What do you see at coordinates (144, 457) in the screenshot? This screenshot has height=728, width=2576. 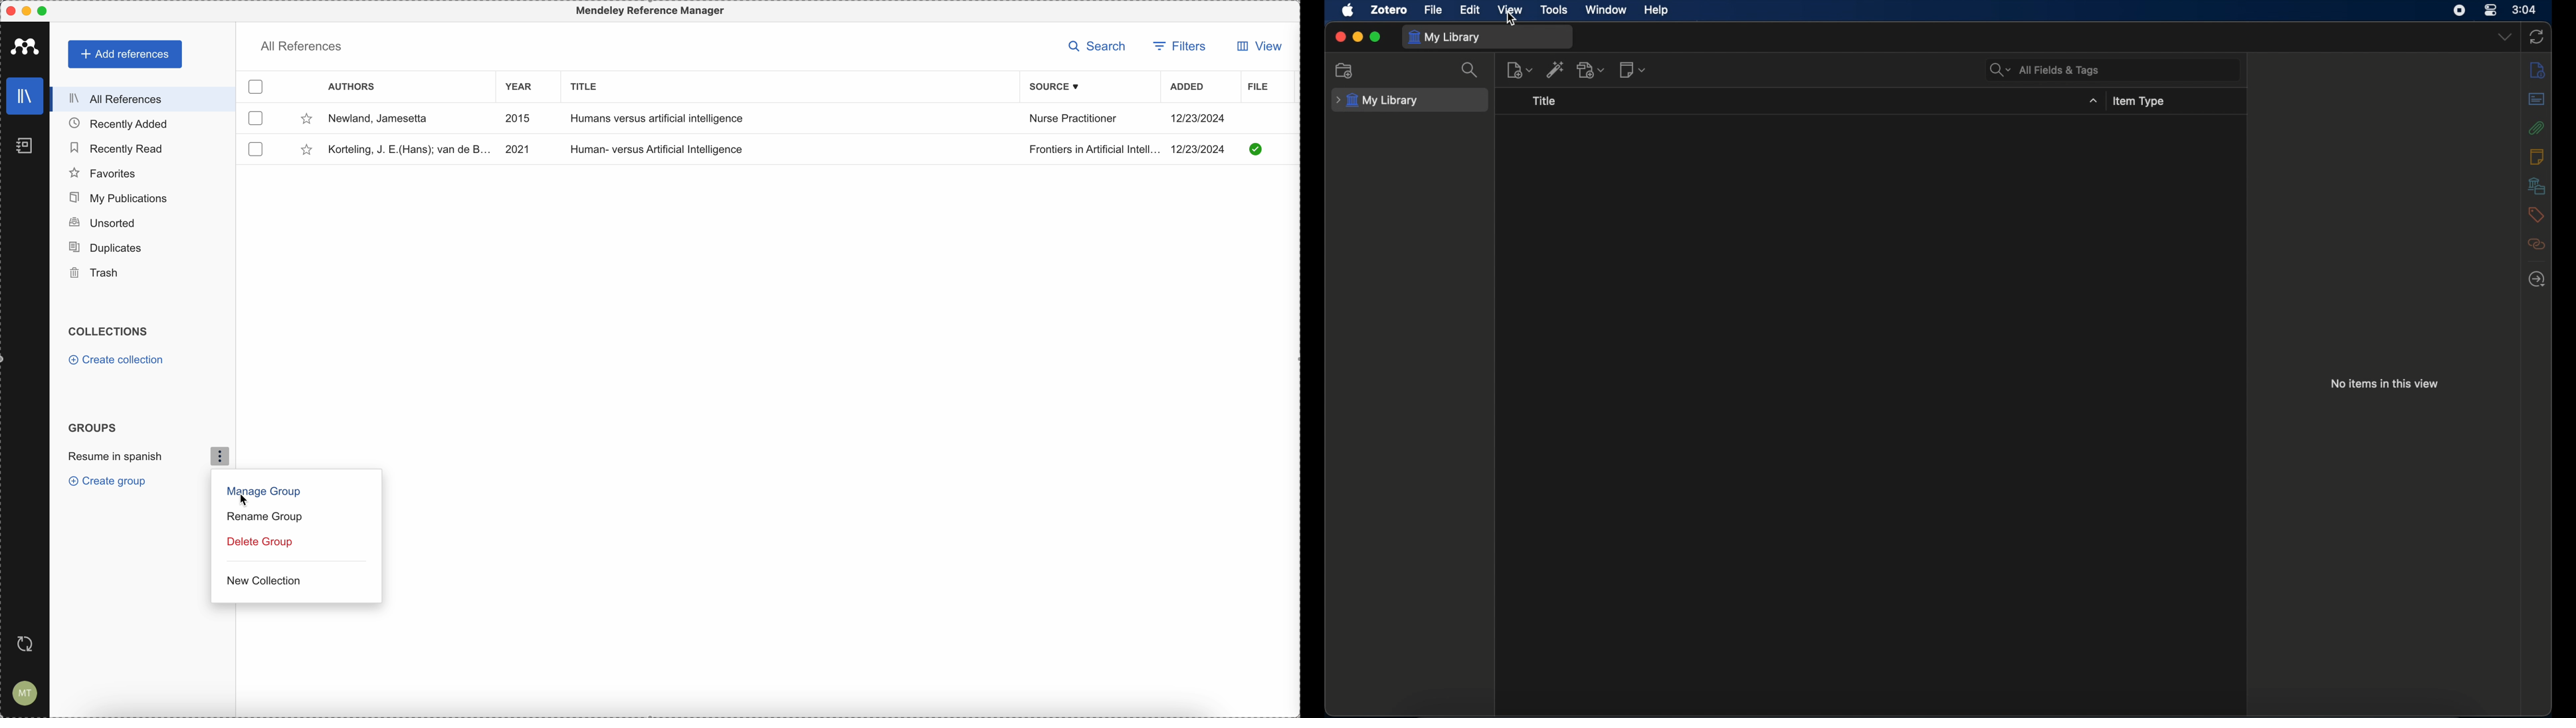 I see `click on resume in spanish` at bounding box center [144, 457].